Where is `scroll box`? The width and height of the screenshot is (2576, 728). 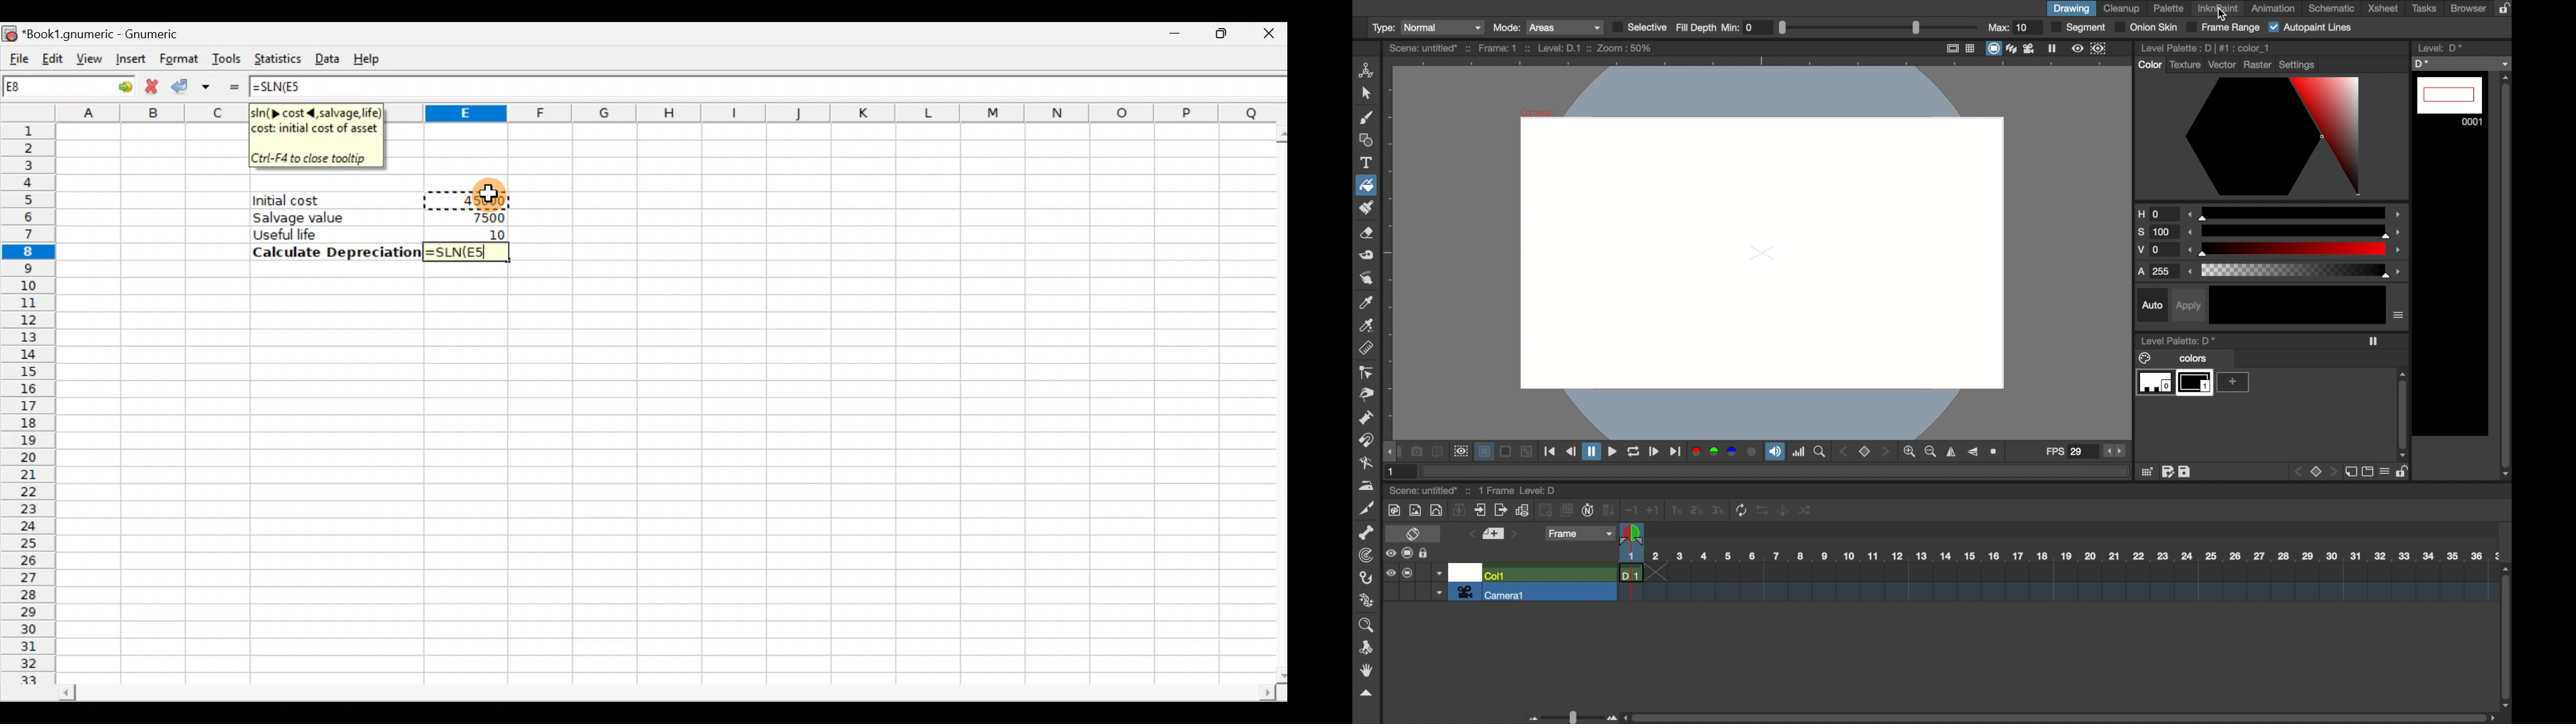 scroll box is located at coordinates (2061, 718).